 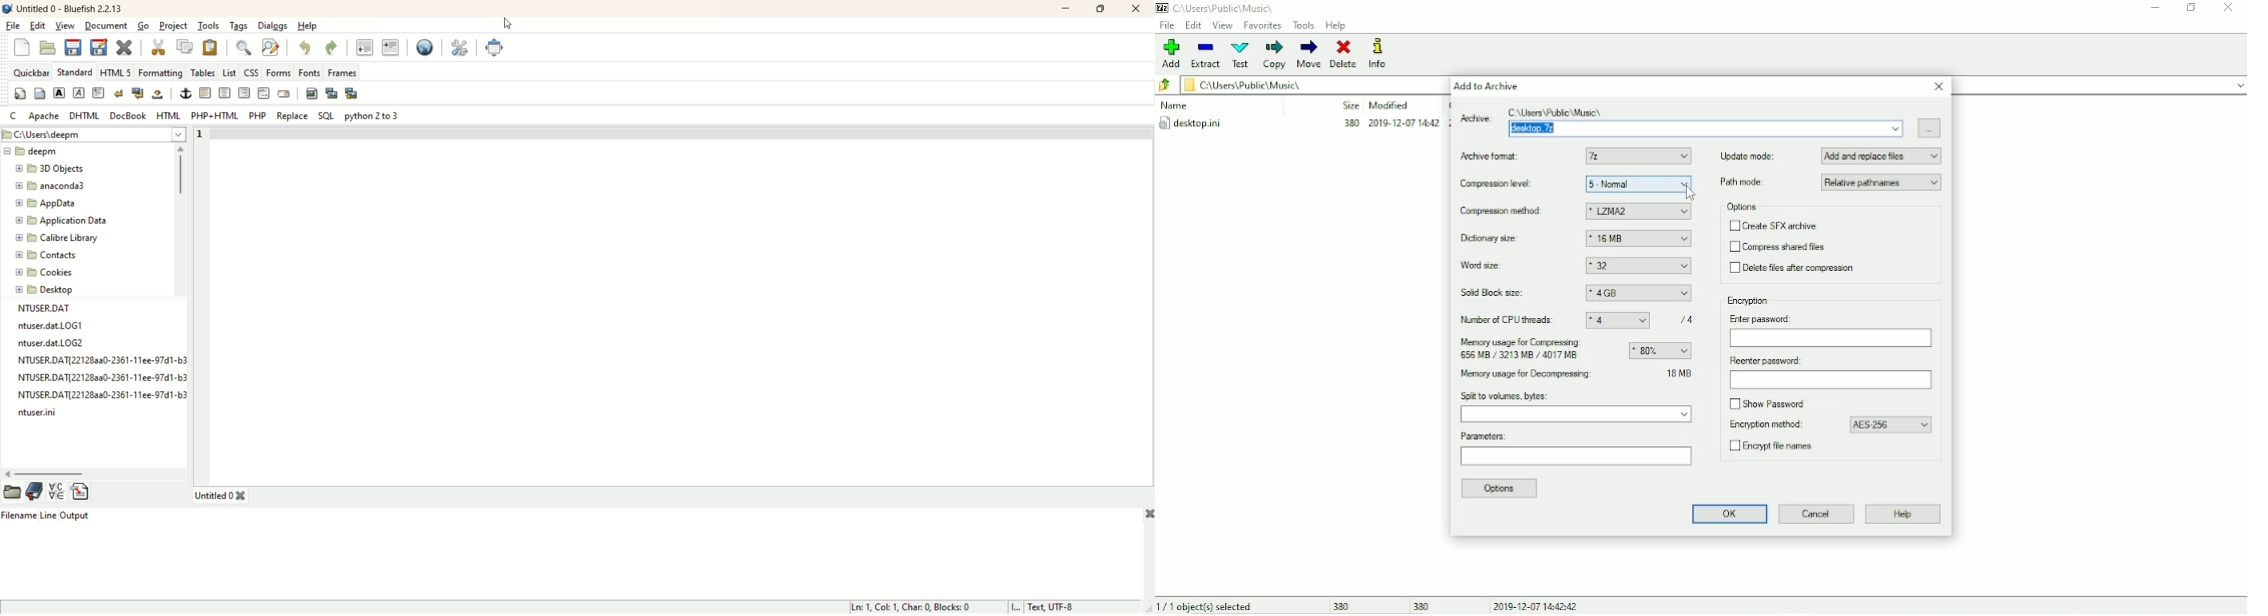 I want to click on non-breaking space, so click(x=160, y=95).